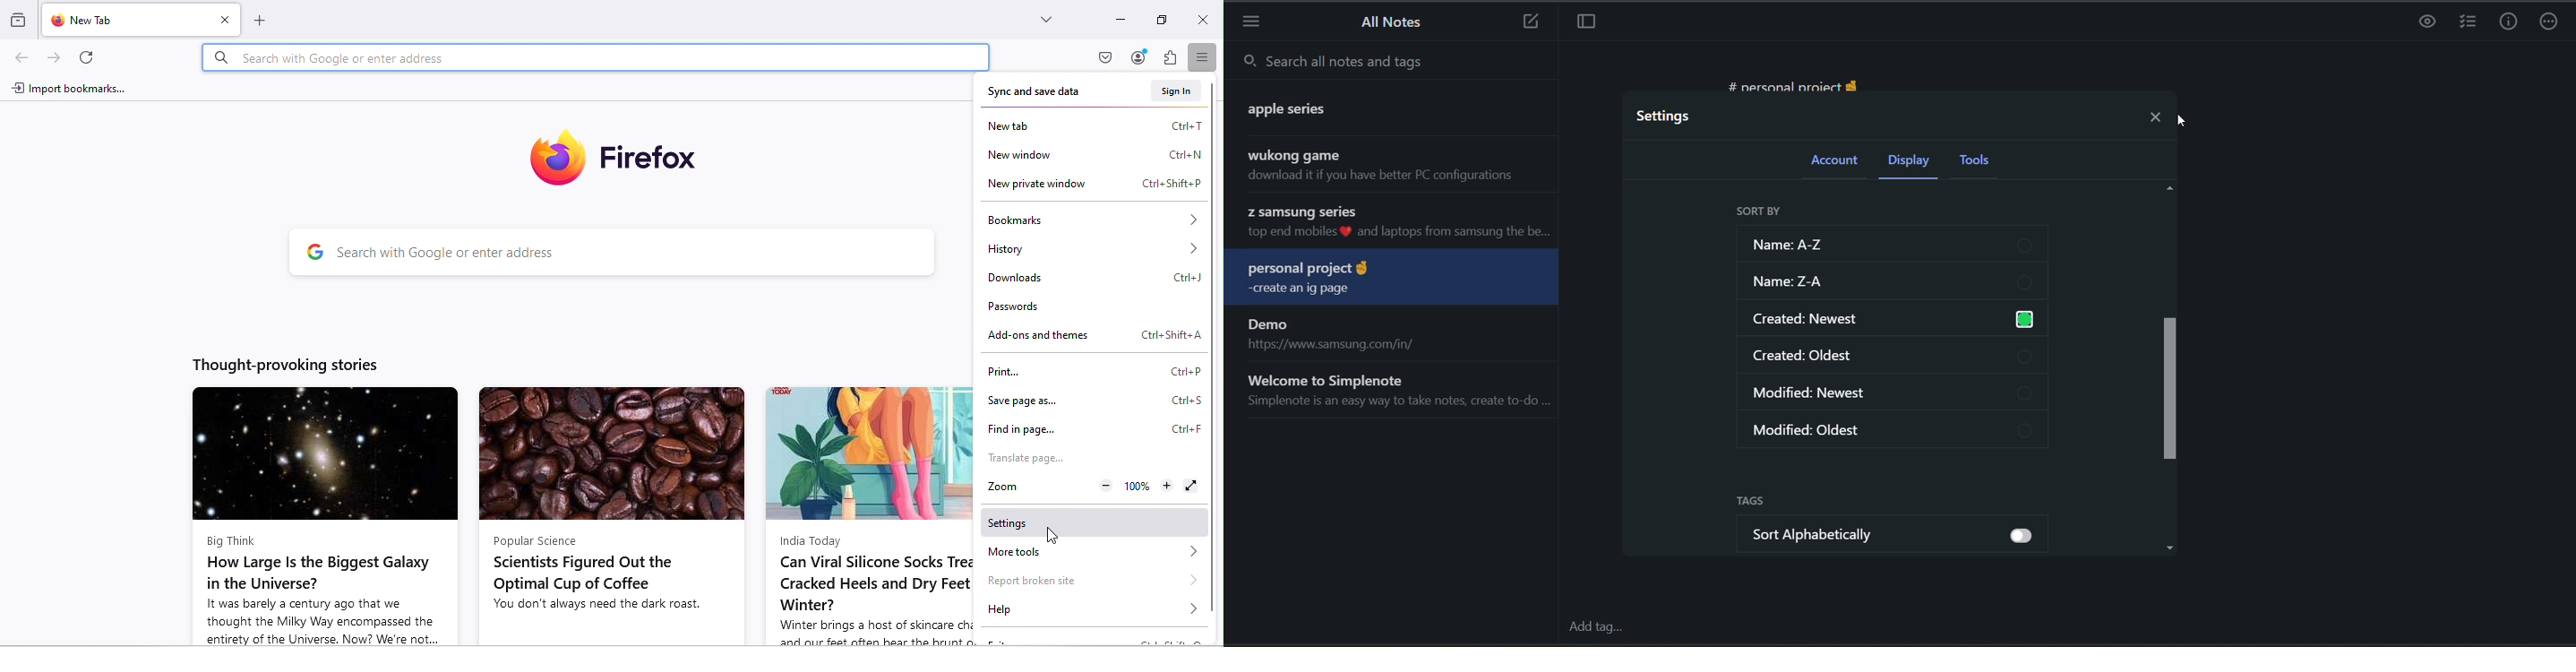 The width and height of the screenshot is (2576, 672). I want to click on toggle focus mode, so click(1587, 22).